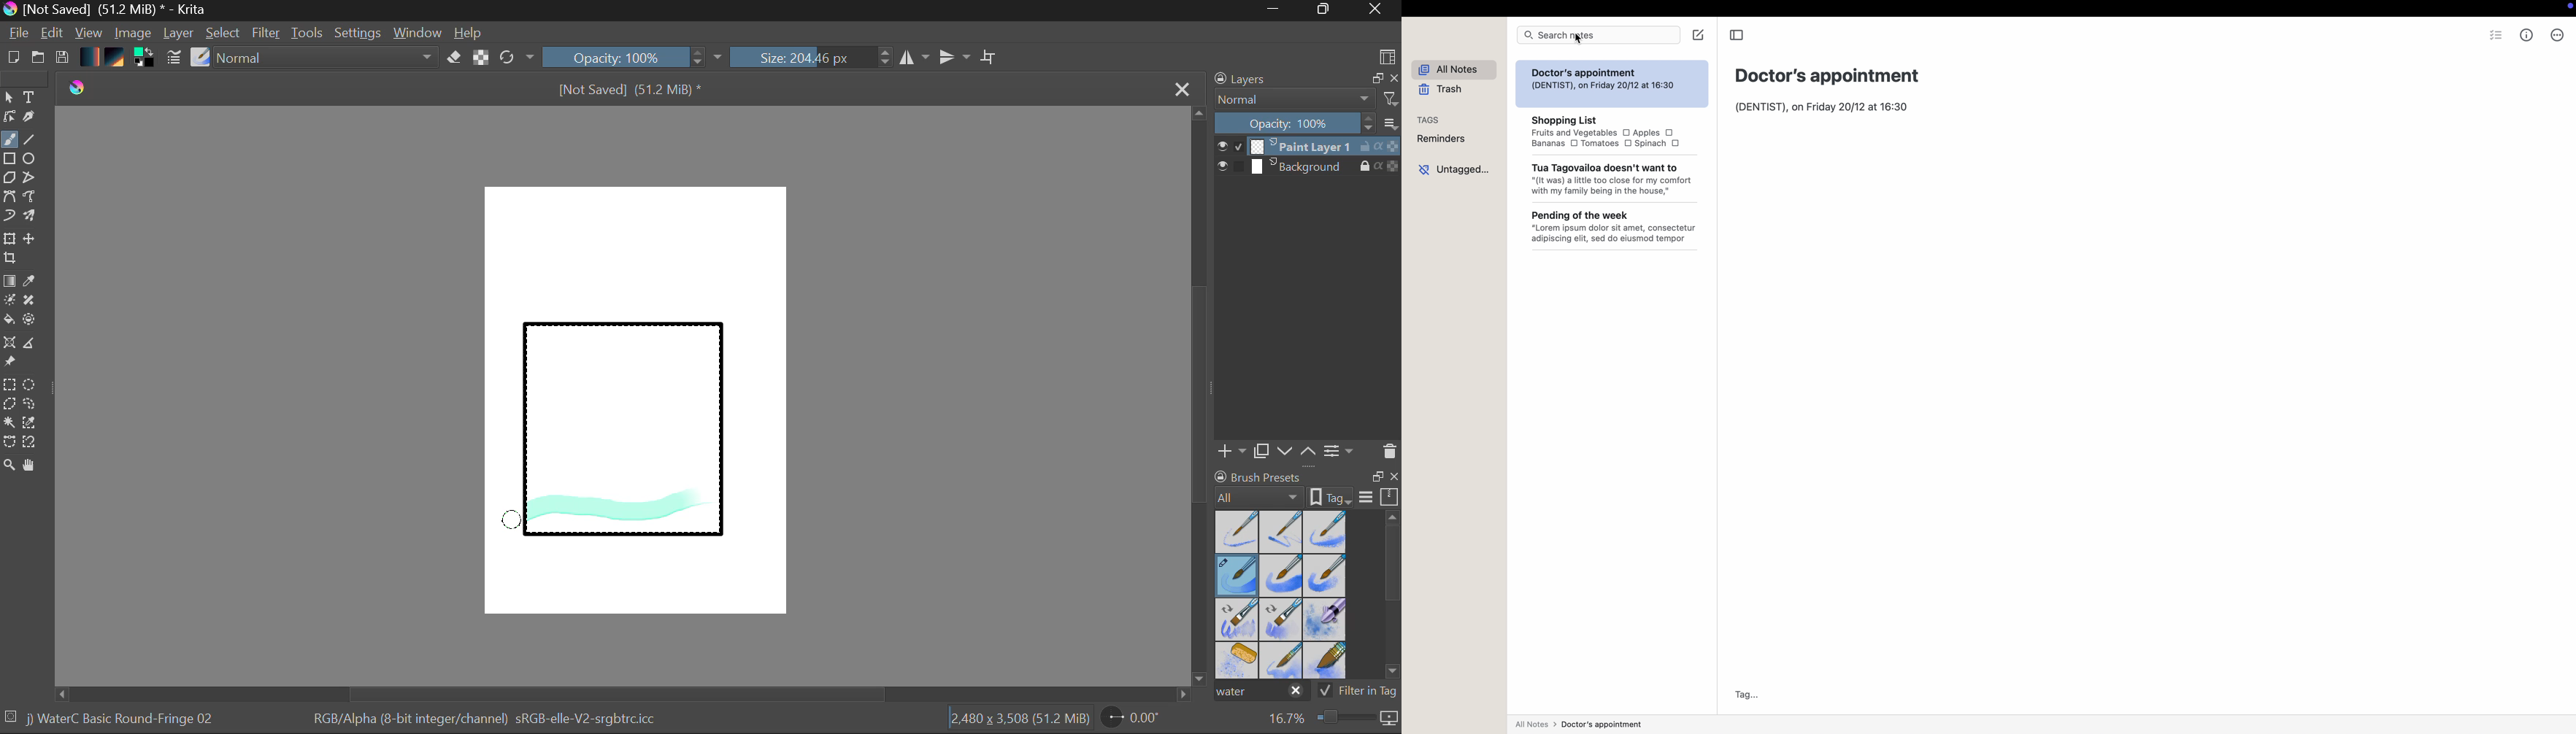 This screenshot has width=2576, height=756. I want to click on Settings, so click(358, 33).